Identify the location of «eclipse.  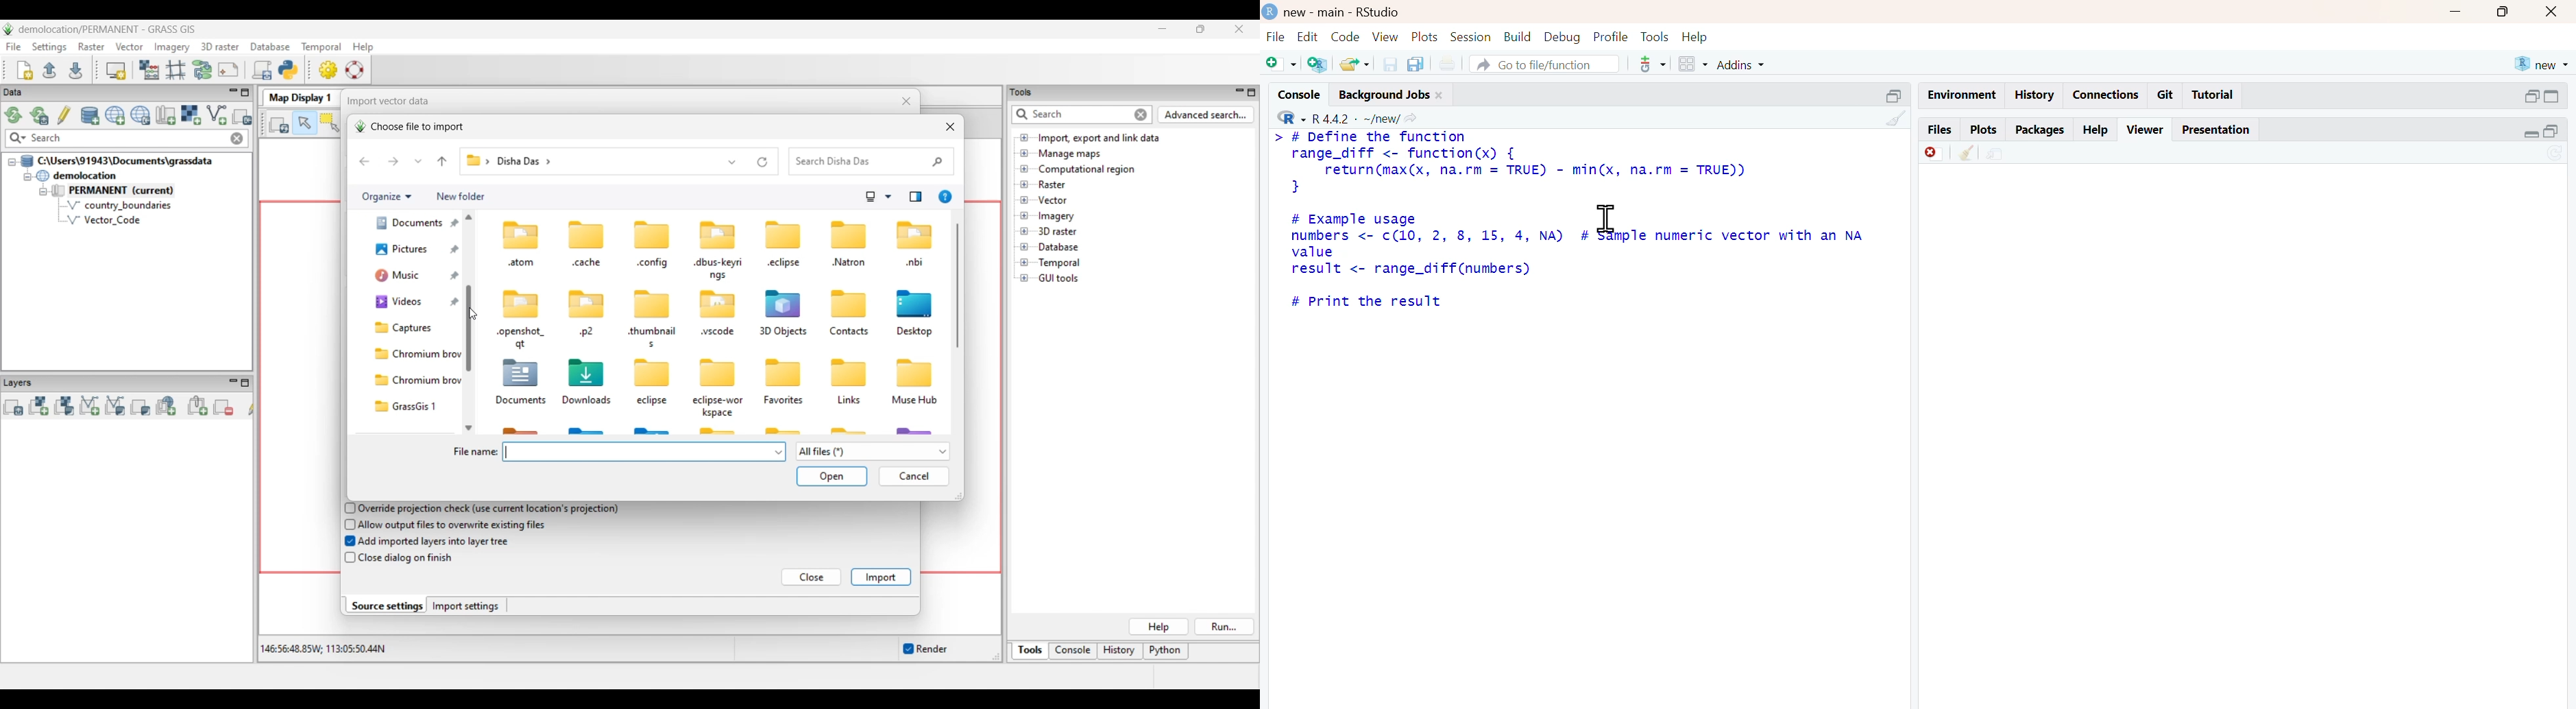
(786, 265).